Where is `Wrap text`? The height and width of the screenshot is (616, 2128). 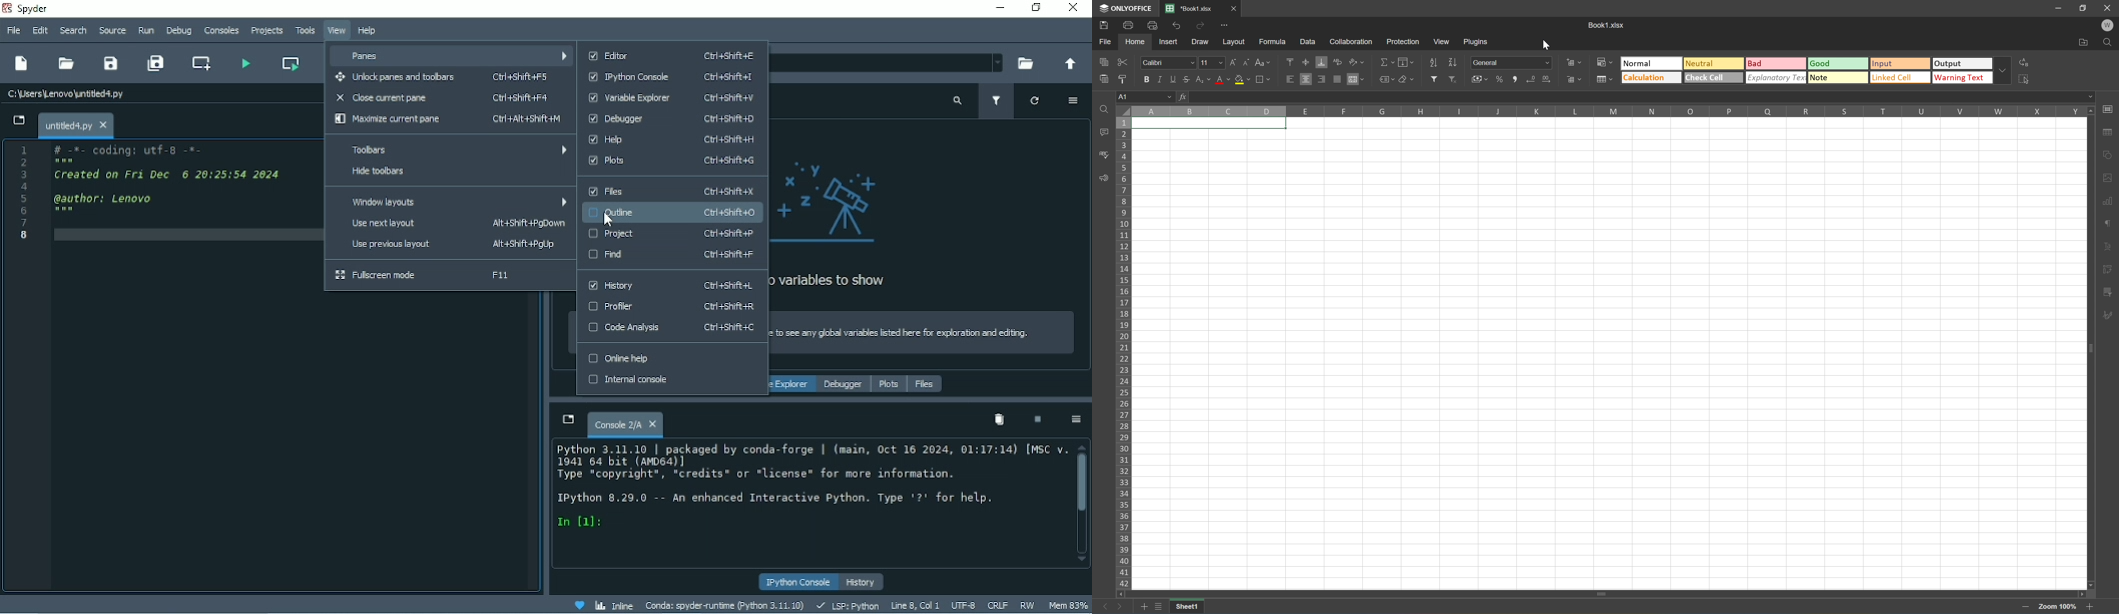 Wrap text is located at coordinates (1337, 62).